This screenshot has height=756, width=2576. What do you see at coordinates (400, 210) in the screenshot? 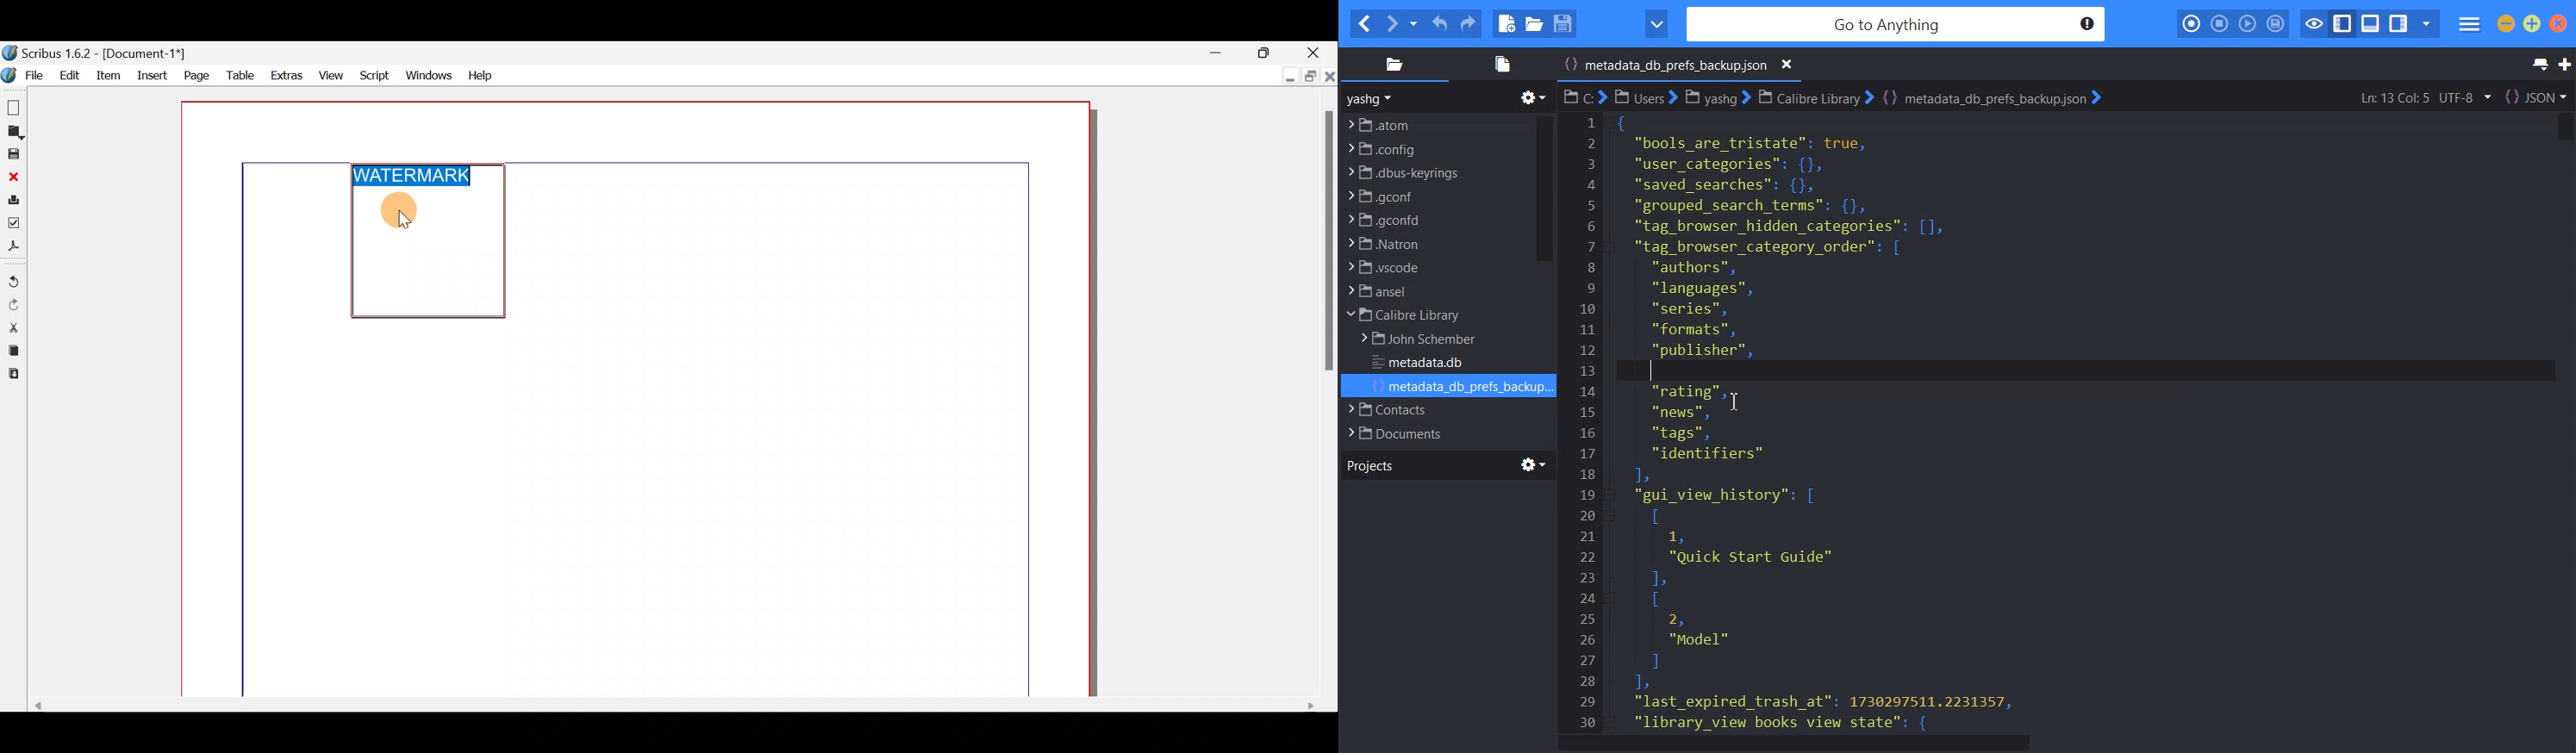
I see `CIRCLE` at bounding box center [400, 210].